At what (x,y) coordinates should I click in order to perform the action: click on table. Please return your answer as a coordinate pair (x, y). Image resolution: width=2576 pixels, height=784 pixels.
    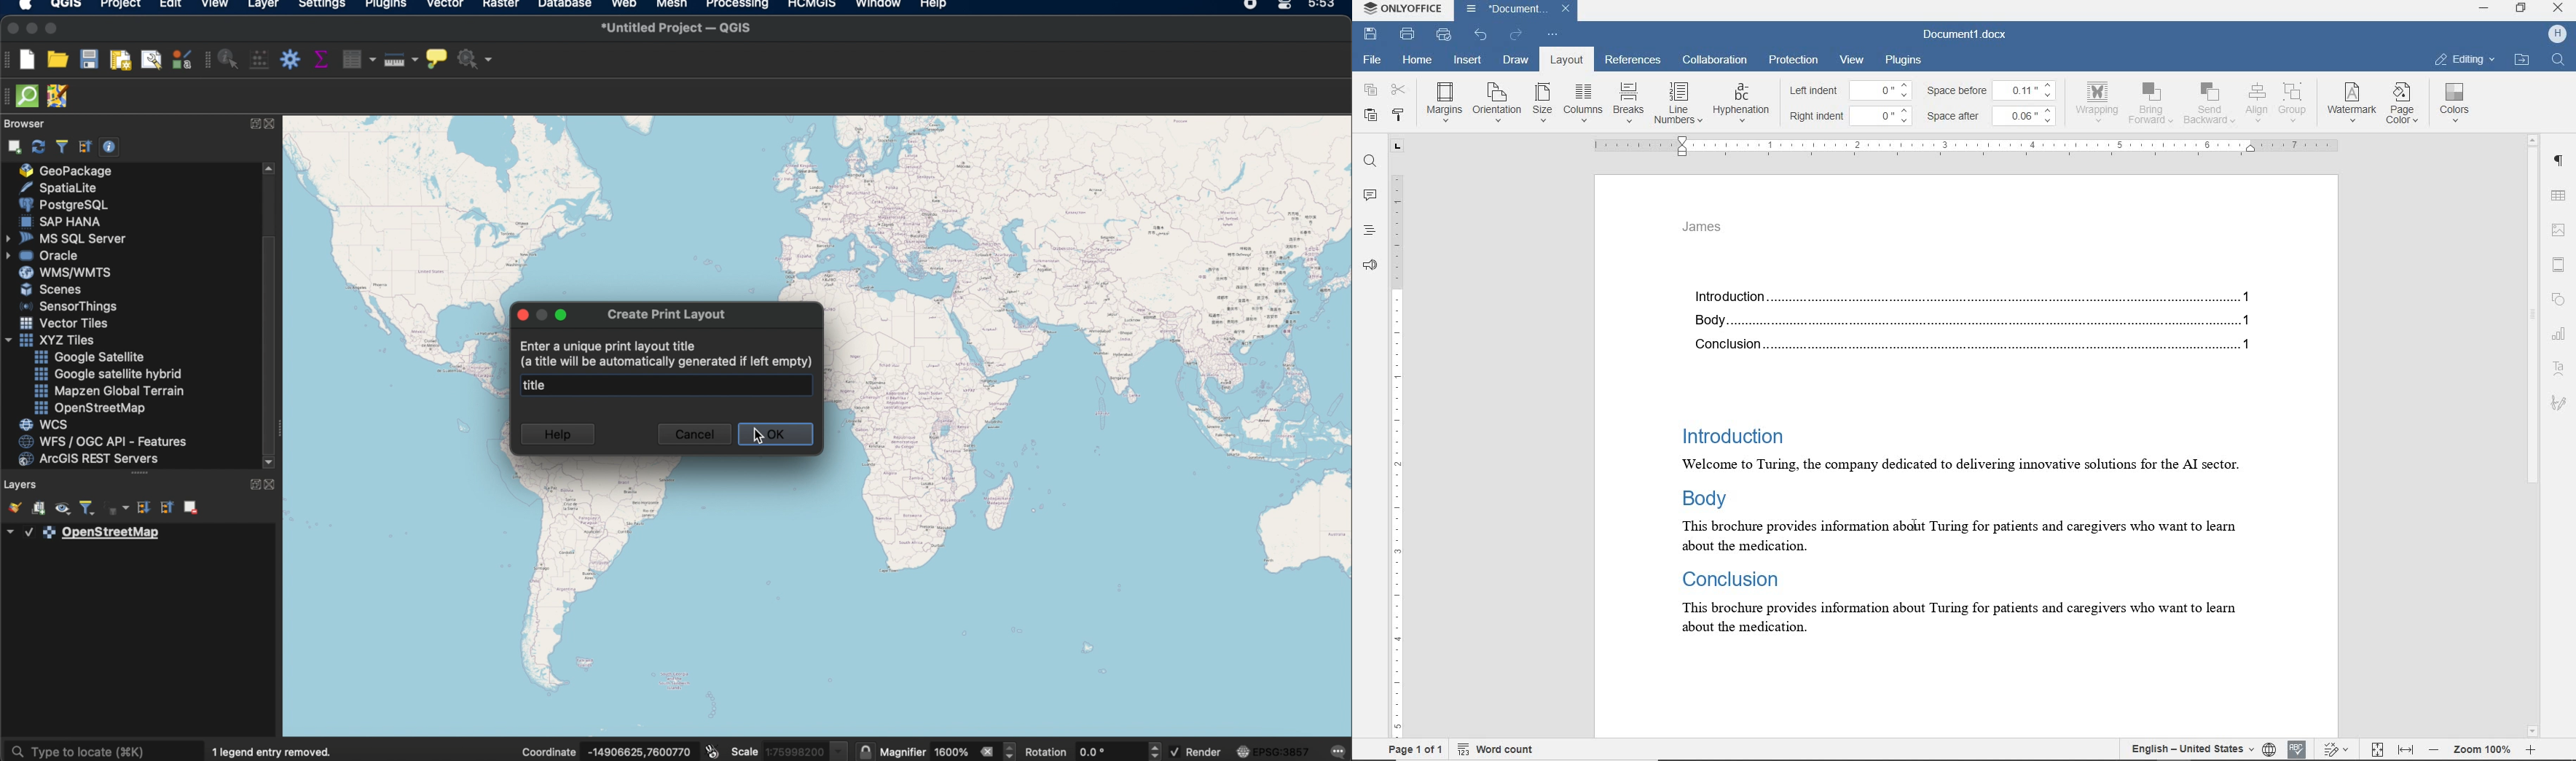
    Looking at the image, I should click on (2561, 196).